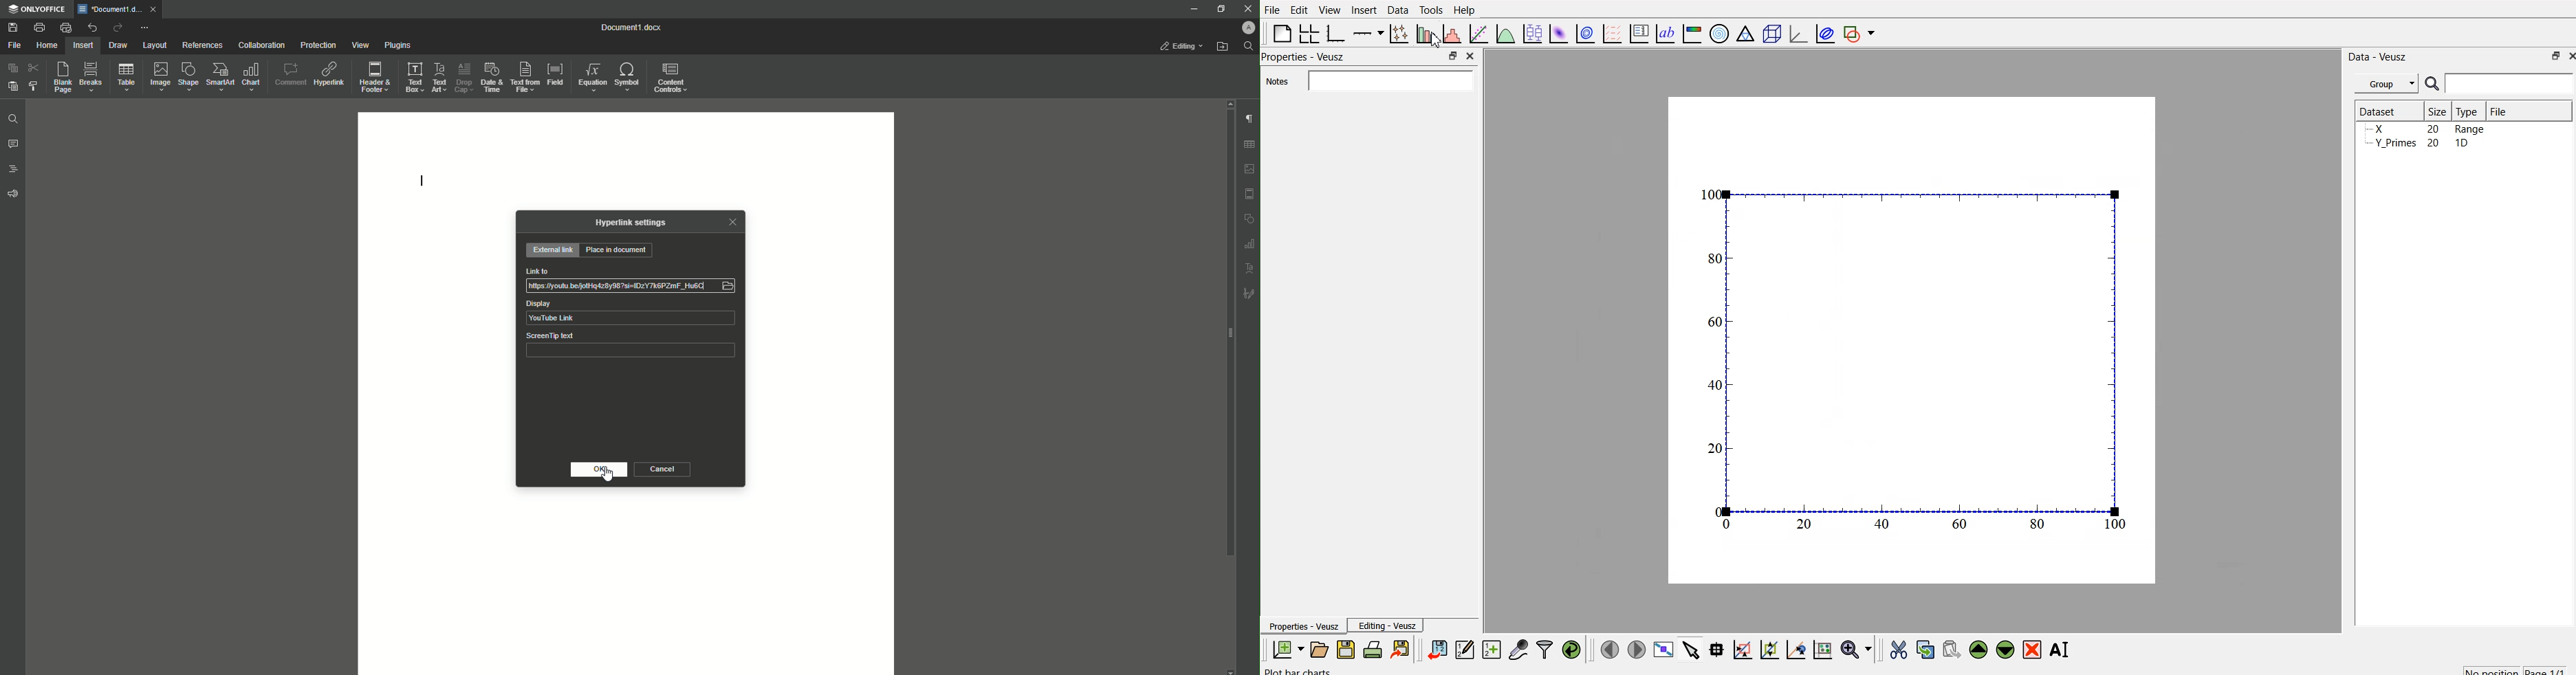 Image resolution: width=2576 pixels, height=700 pixels. What do you see at coordinates (13, 119) in the screenshot?
I see `Find` at bounding box center [13, 119].